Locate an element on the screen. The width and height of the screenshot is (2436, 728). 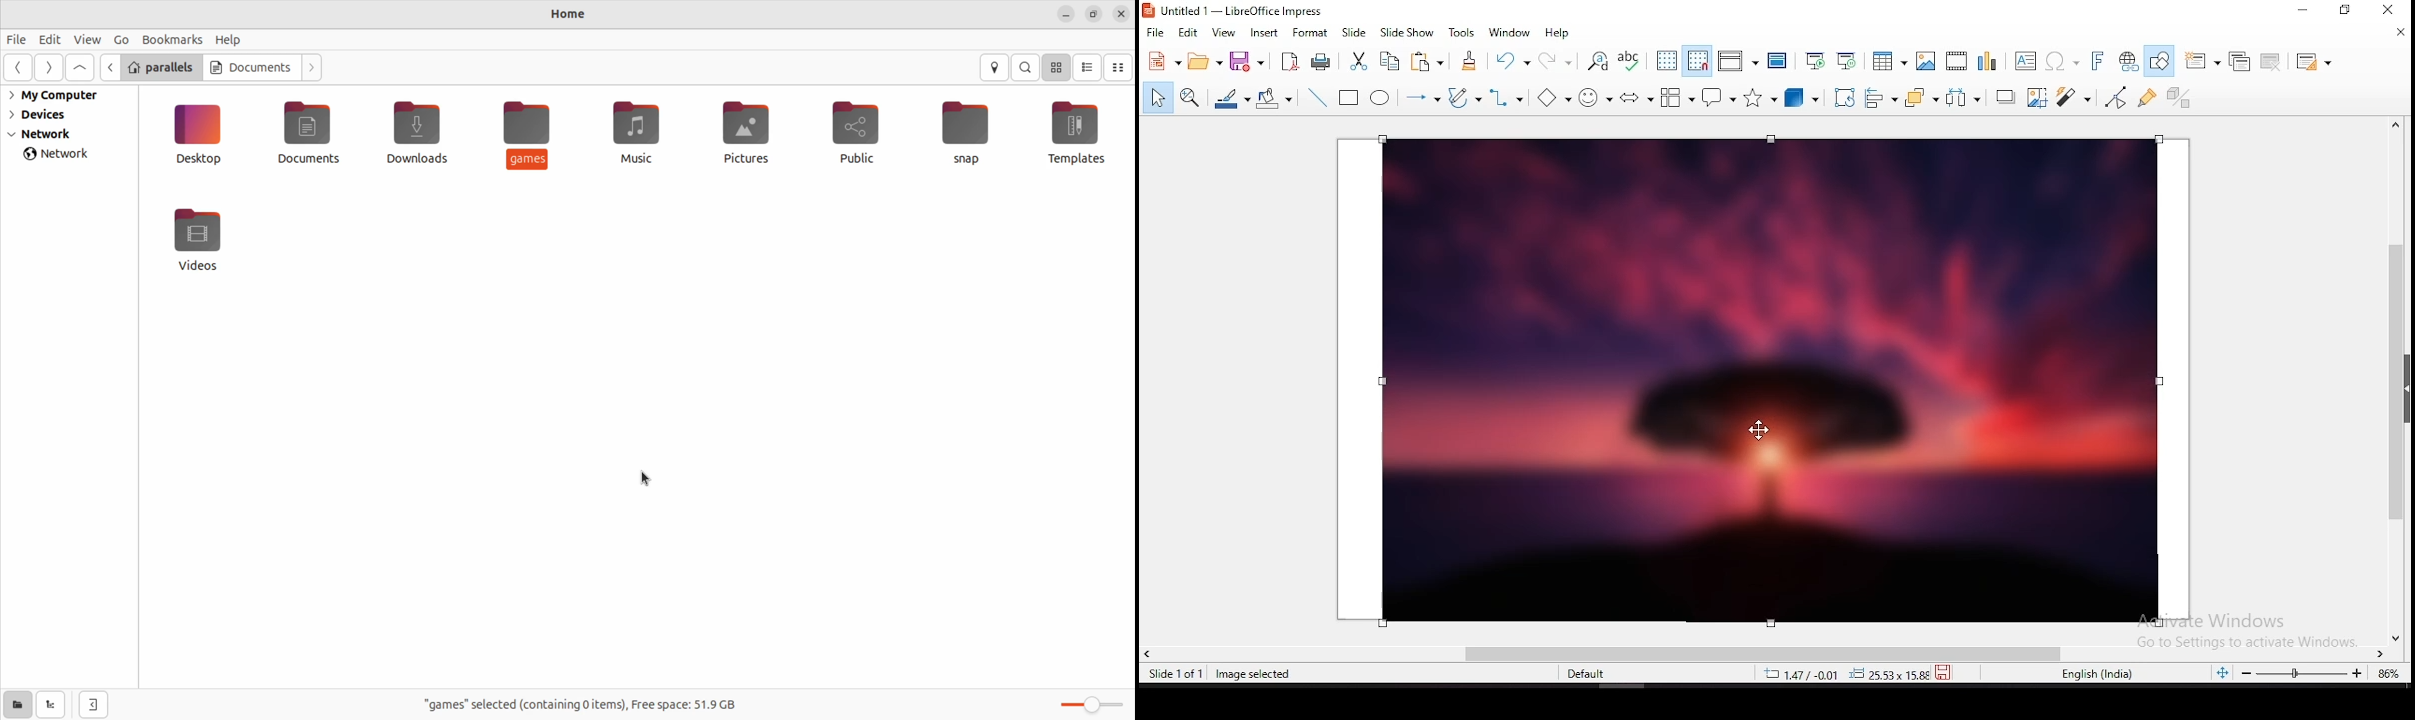
slide 1 of 1 is located at coordinates (1174, 676).